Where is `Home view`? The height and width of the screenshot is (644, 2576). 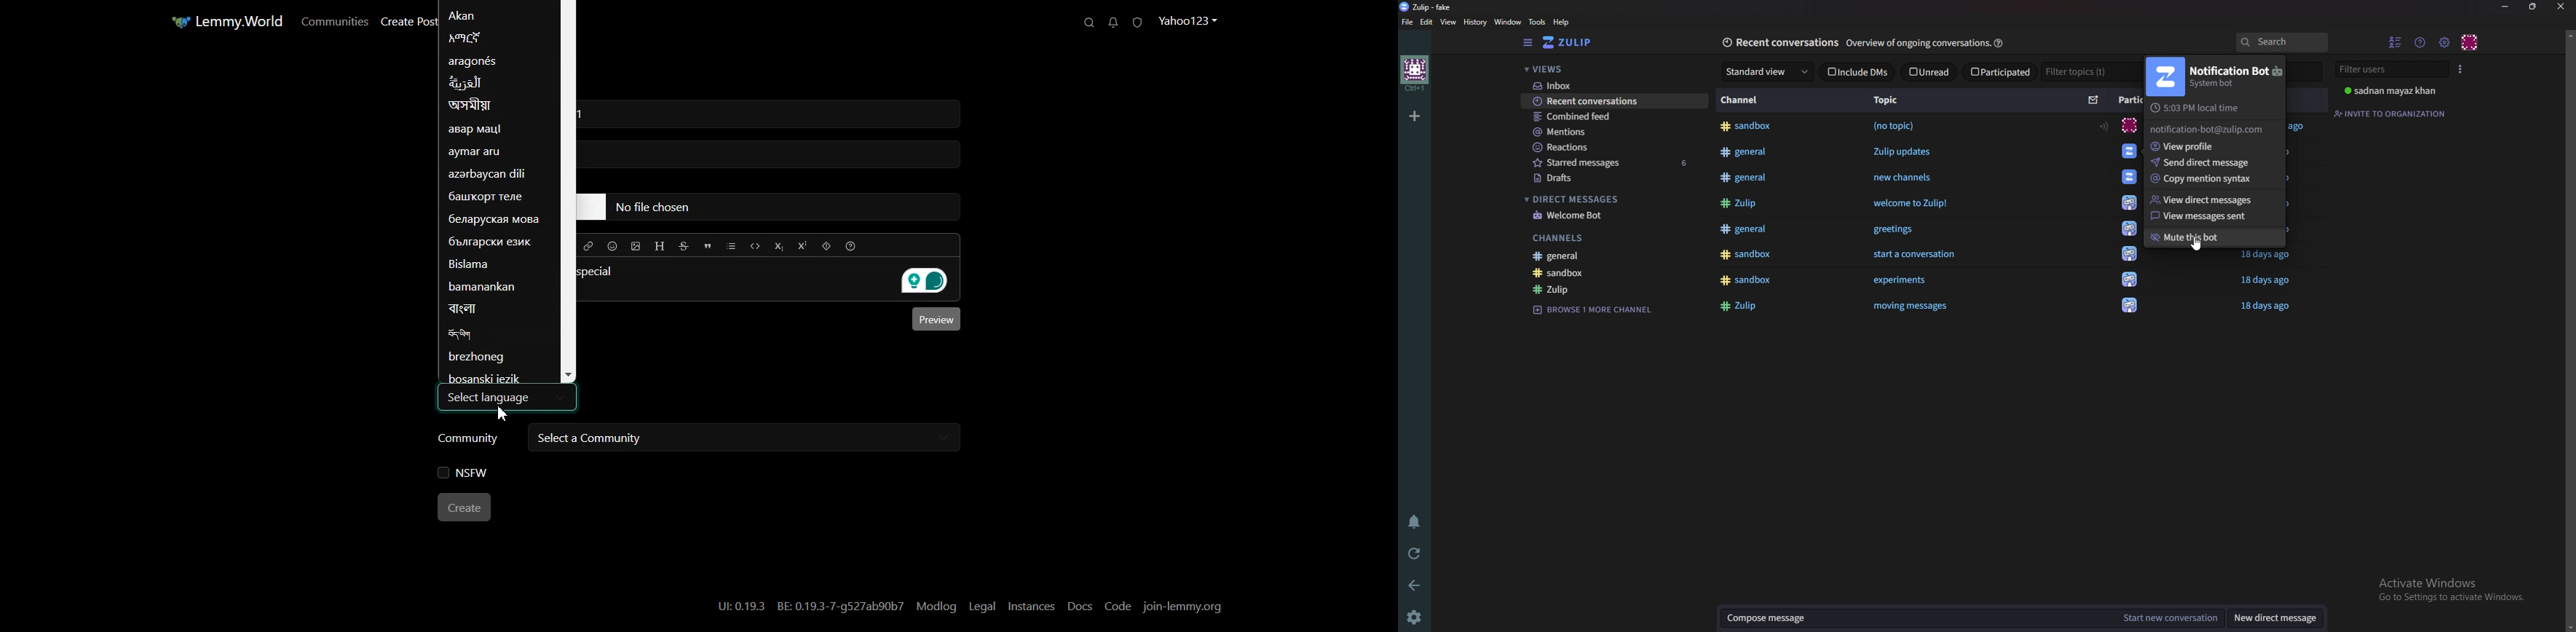 Home view is located at coordinates (1579, 42).